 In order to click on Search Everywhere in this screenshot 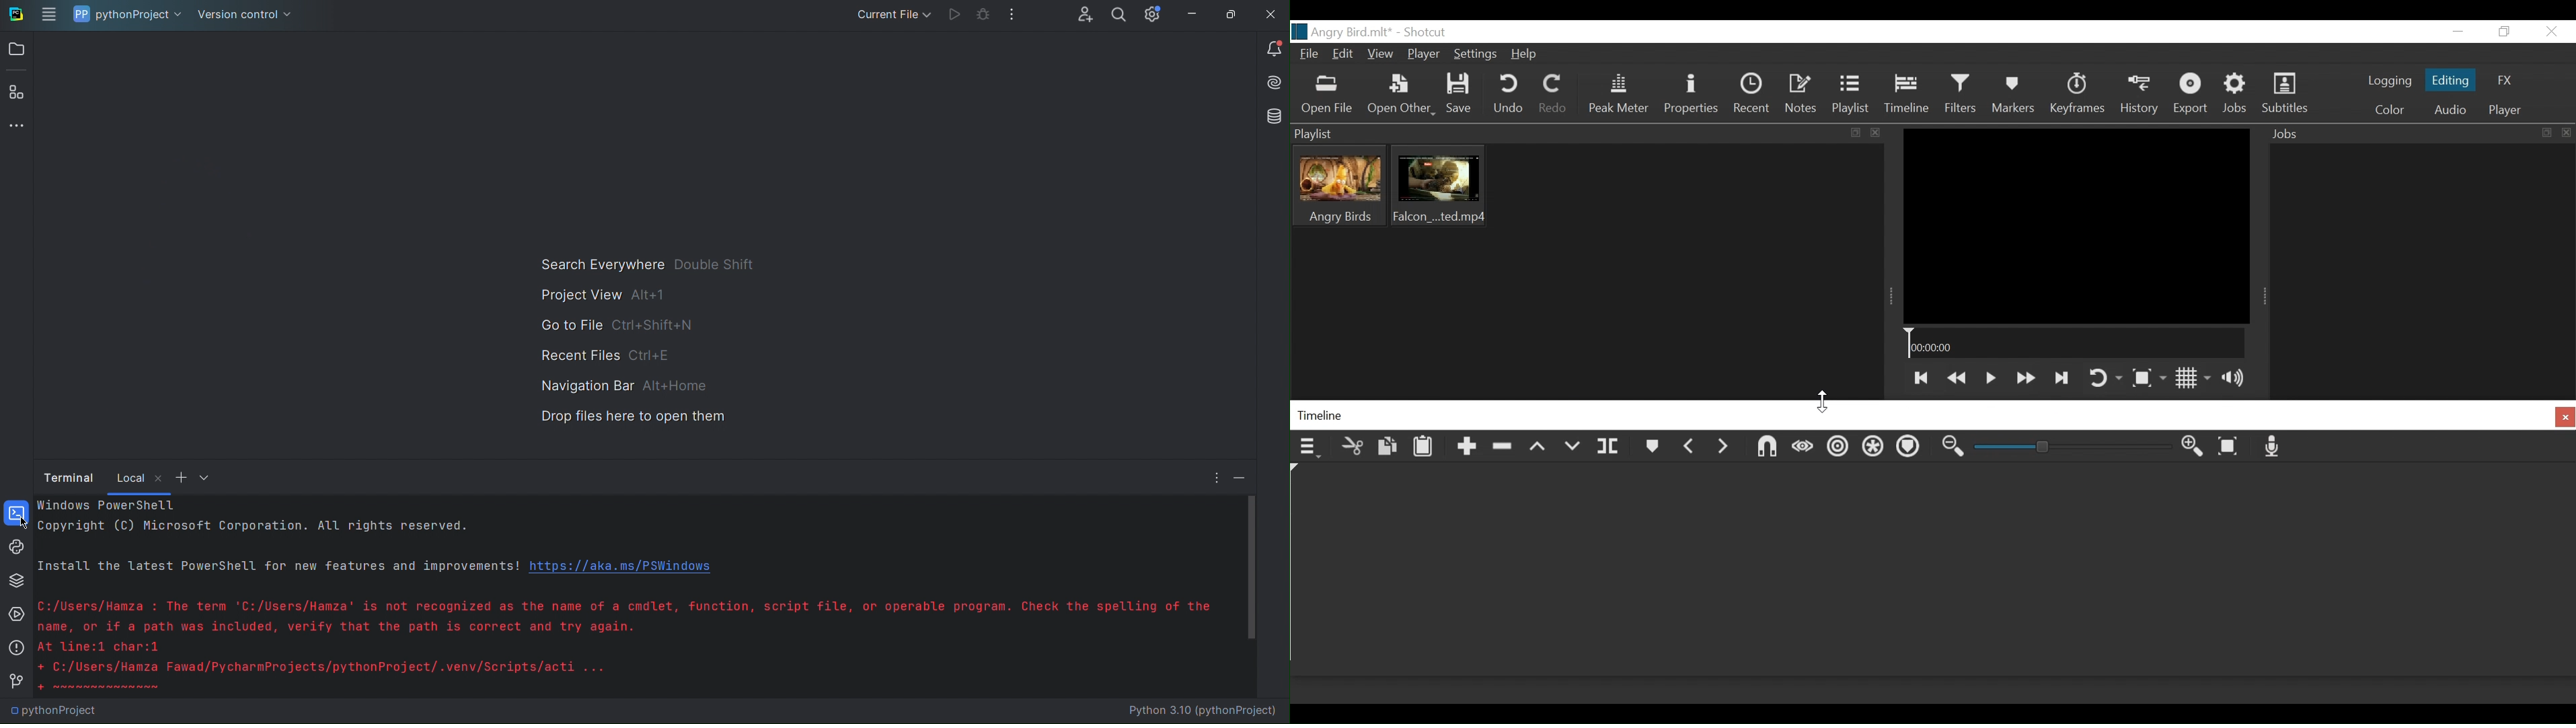, I will do `click(650, 260)`.